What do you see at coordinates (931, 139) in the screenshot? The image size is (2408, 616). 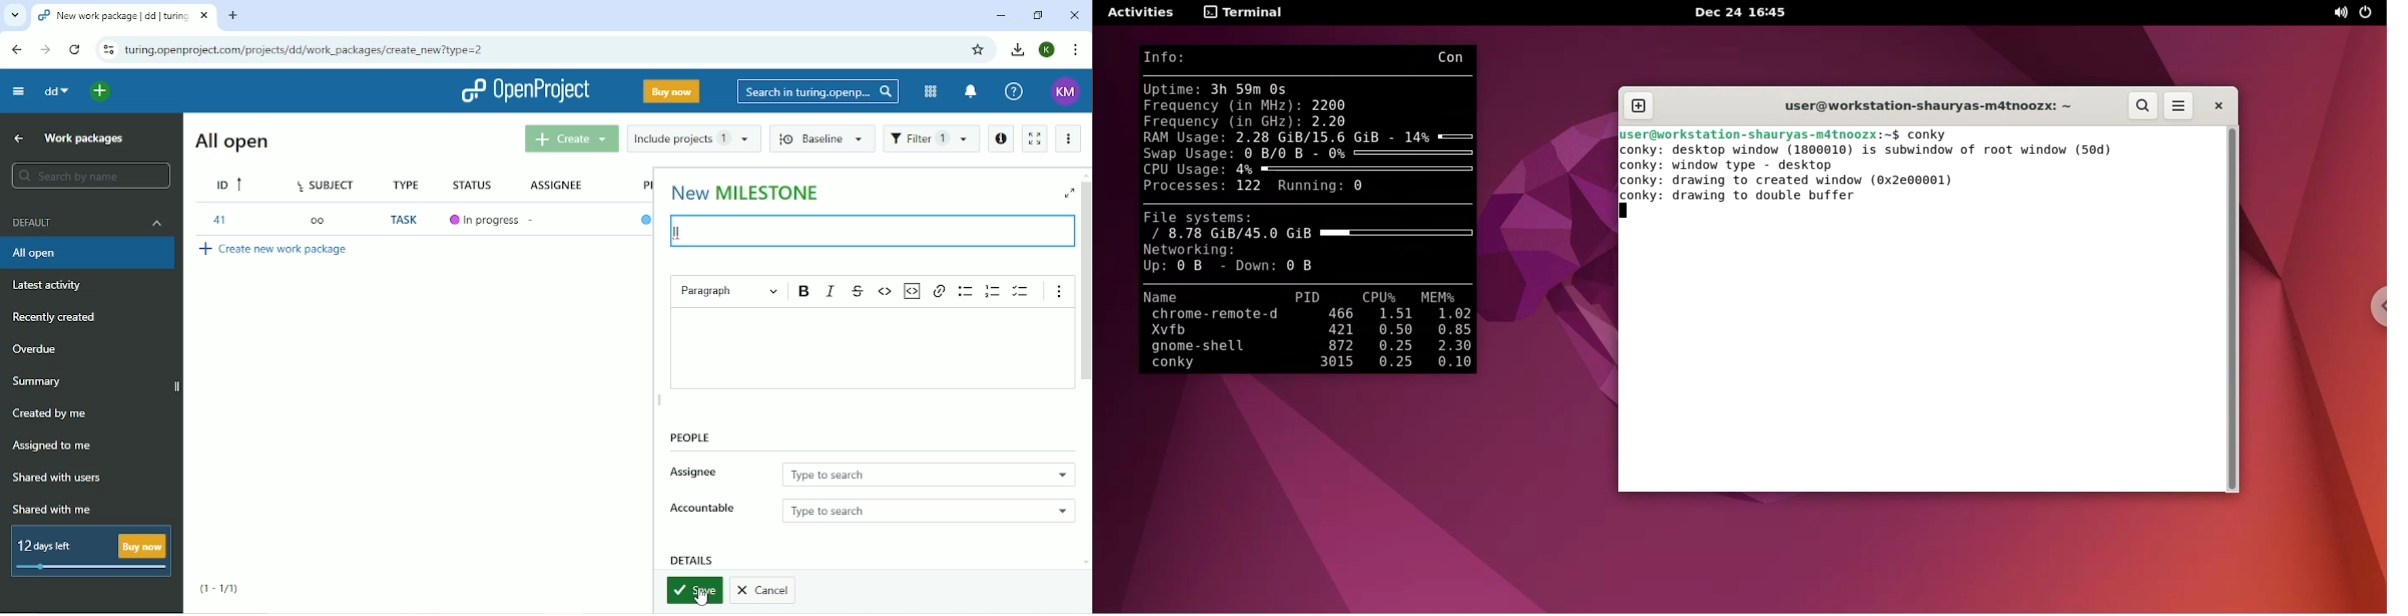 I see `Filter 1` at bounding box center [931, 139].